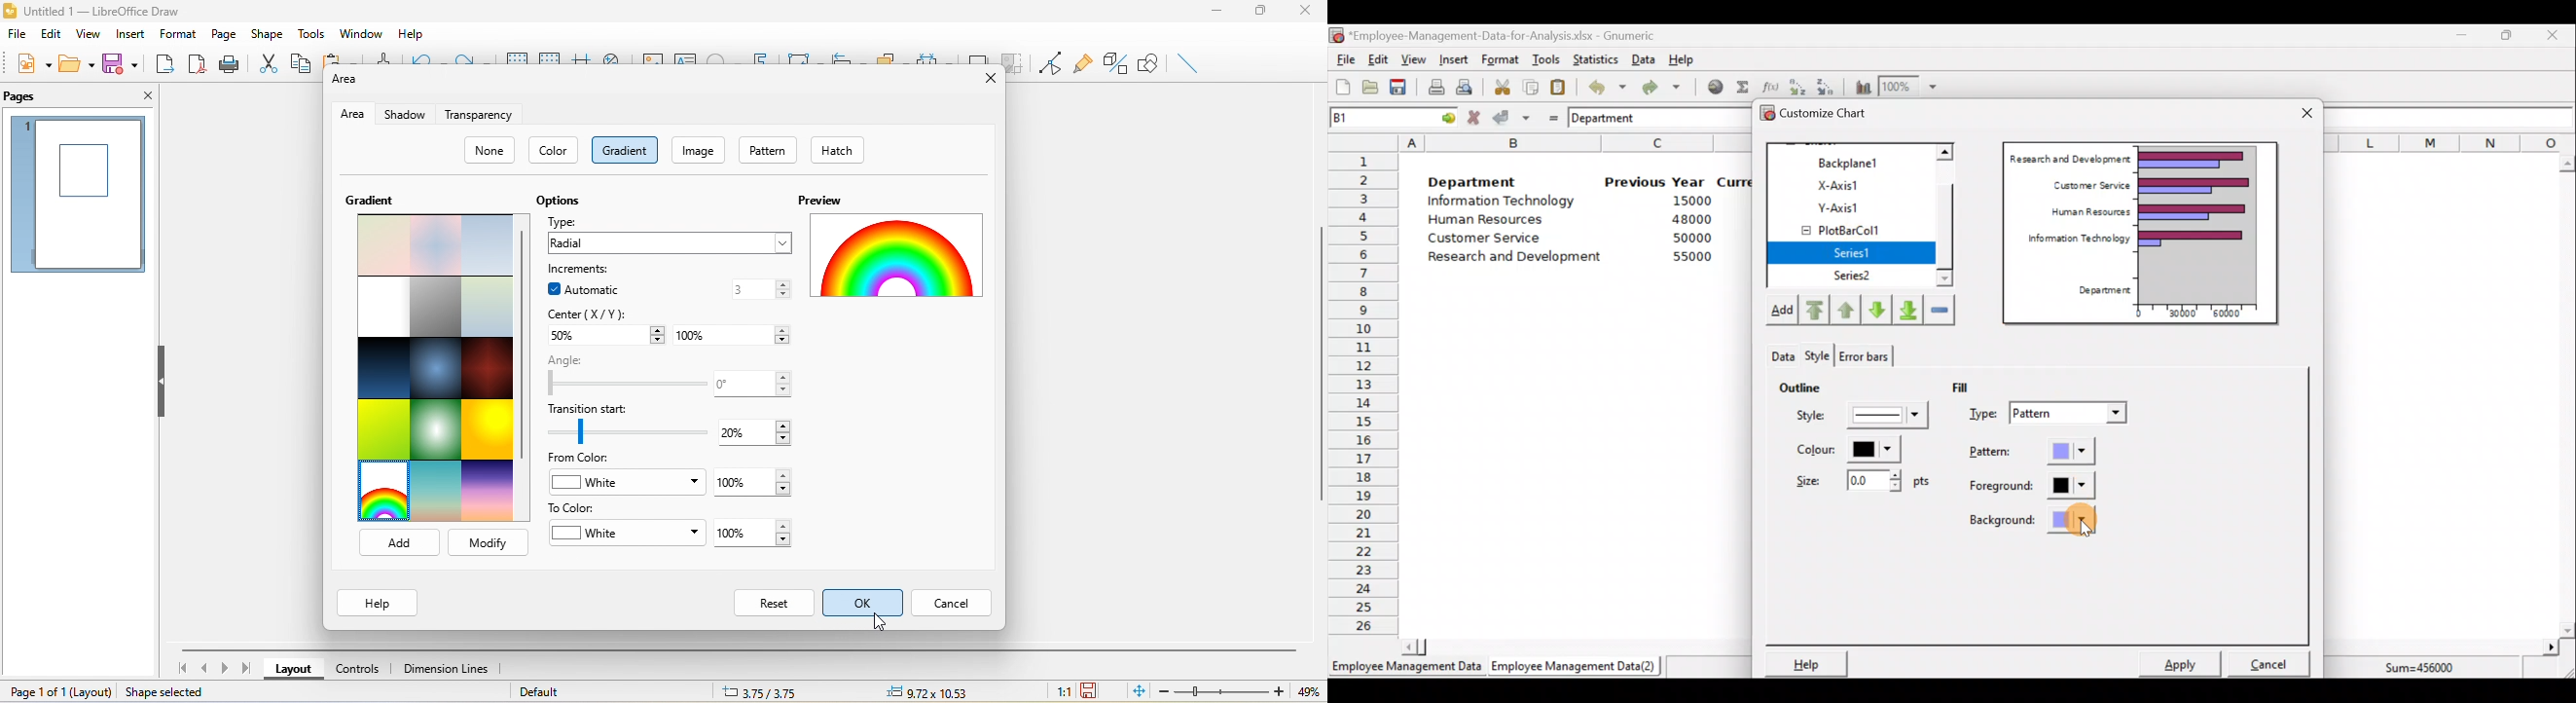  Describe the element at coordinates (2089, 530) in the screenshot. I see `Cursor on background` at that location.